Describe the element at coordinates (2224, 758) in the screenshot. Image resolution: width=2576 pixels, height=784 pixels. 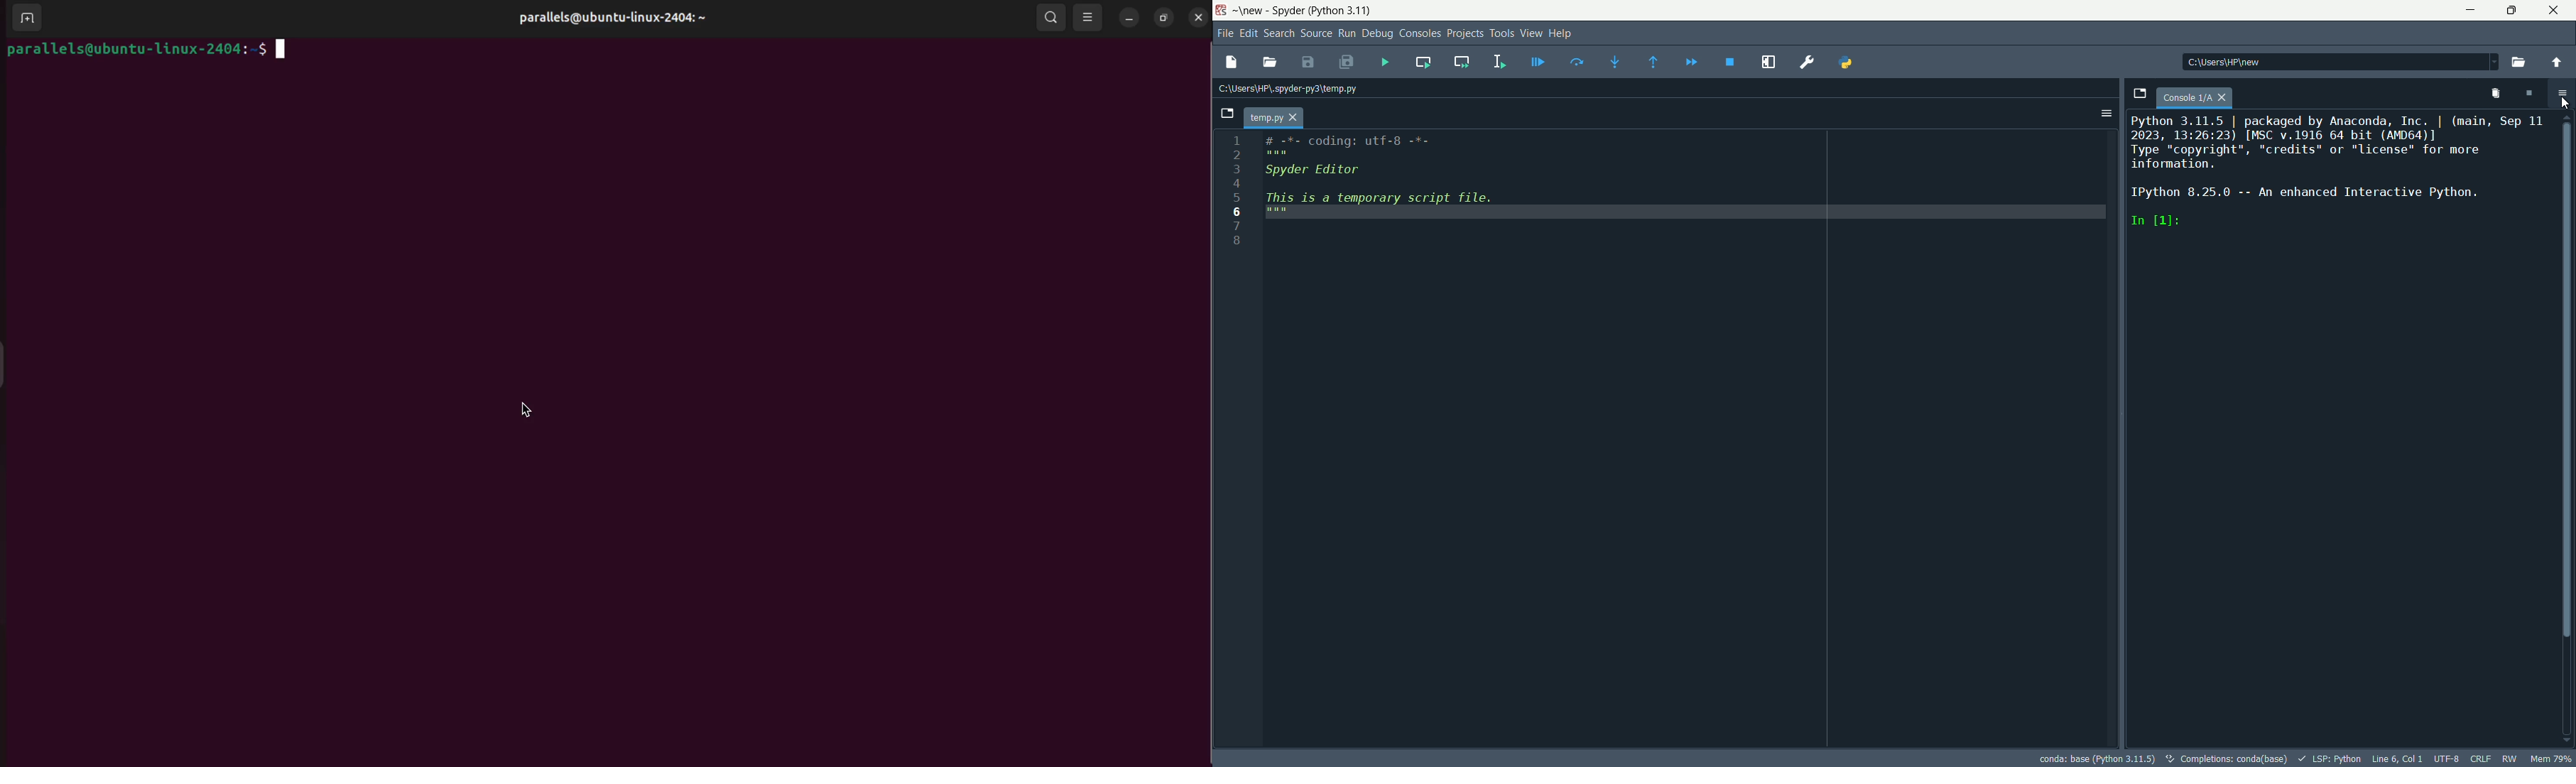
I see `completion: conda` at that location.